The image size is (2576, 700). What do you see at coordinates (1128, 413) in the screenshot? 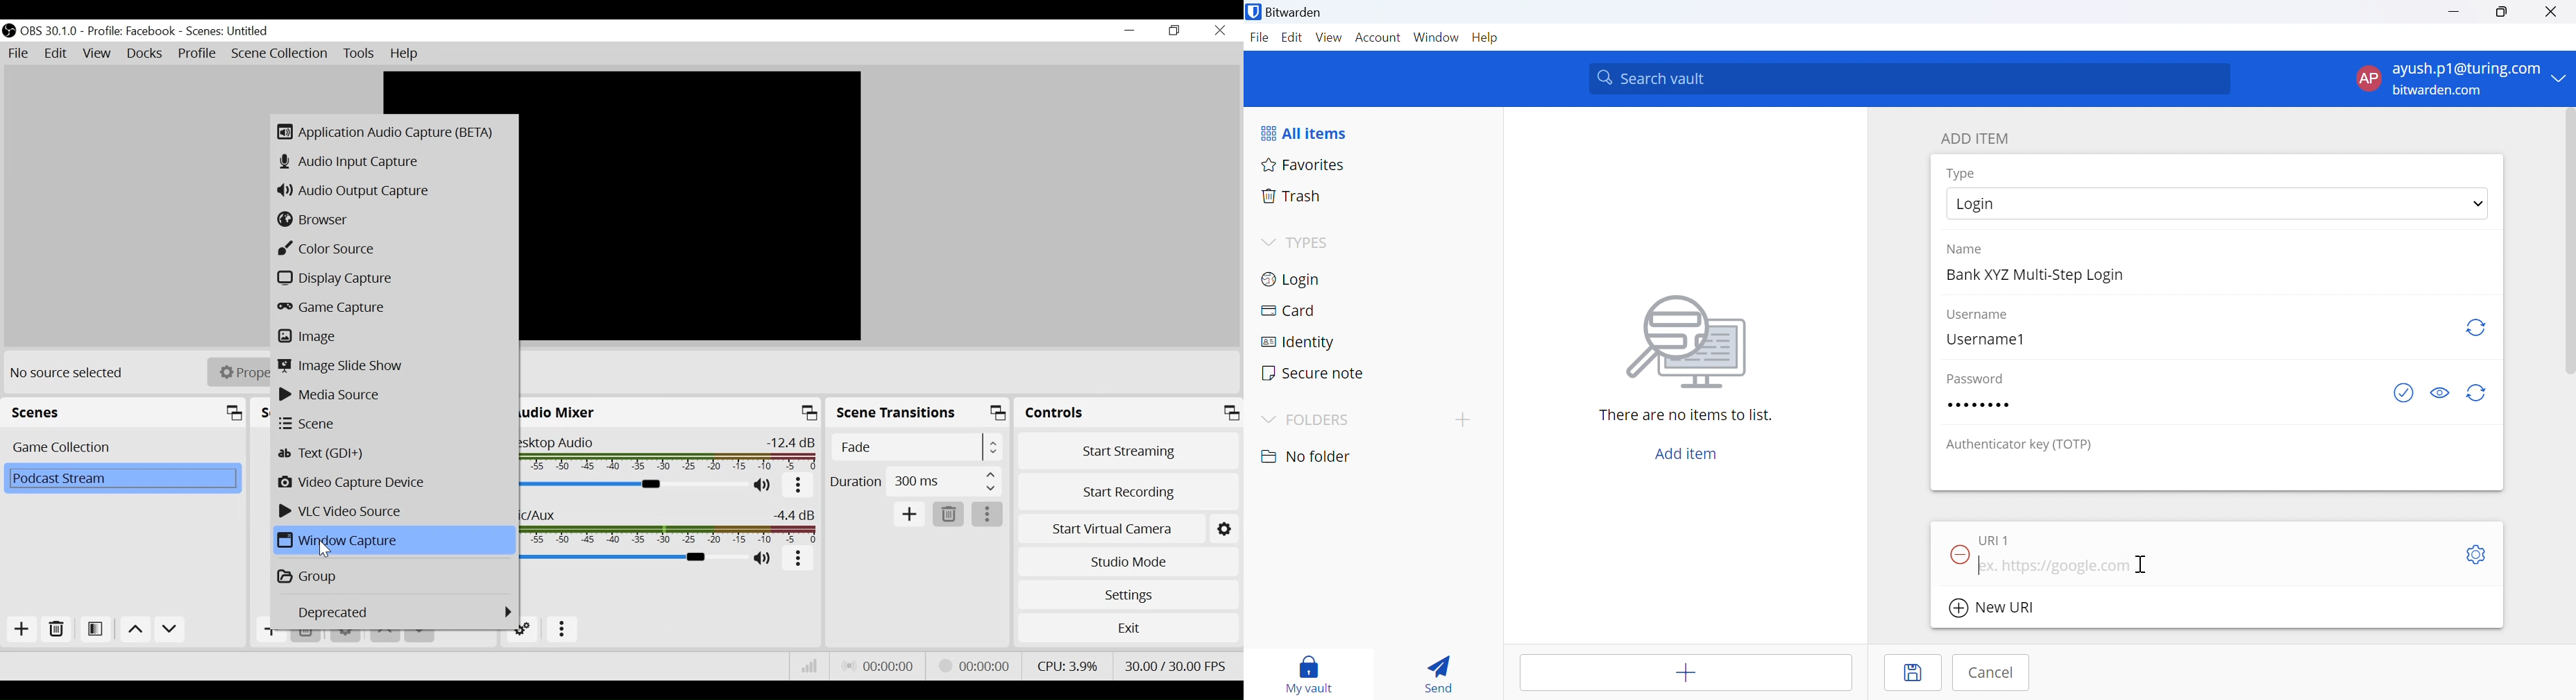
I see `Controls Panel` at bounding box center [1128, 413].